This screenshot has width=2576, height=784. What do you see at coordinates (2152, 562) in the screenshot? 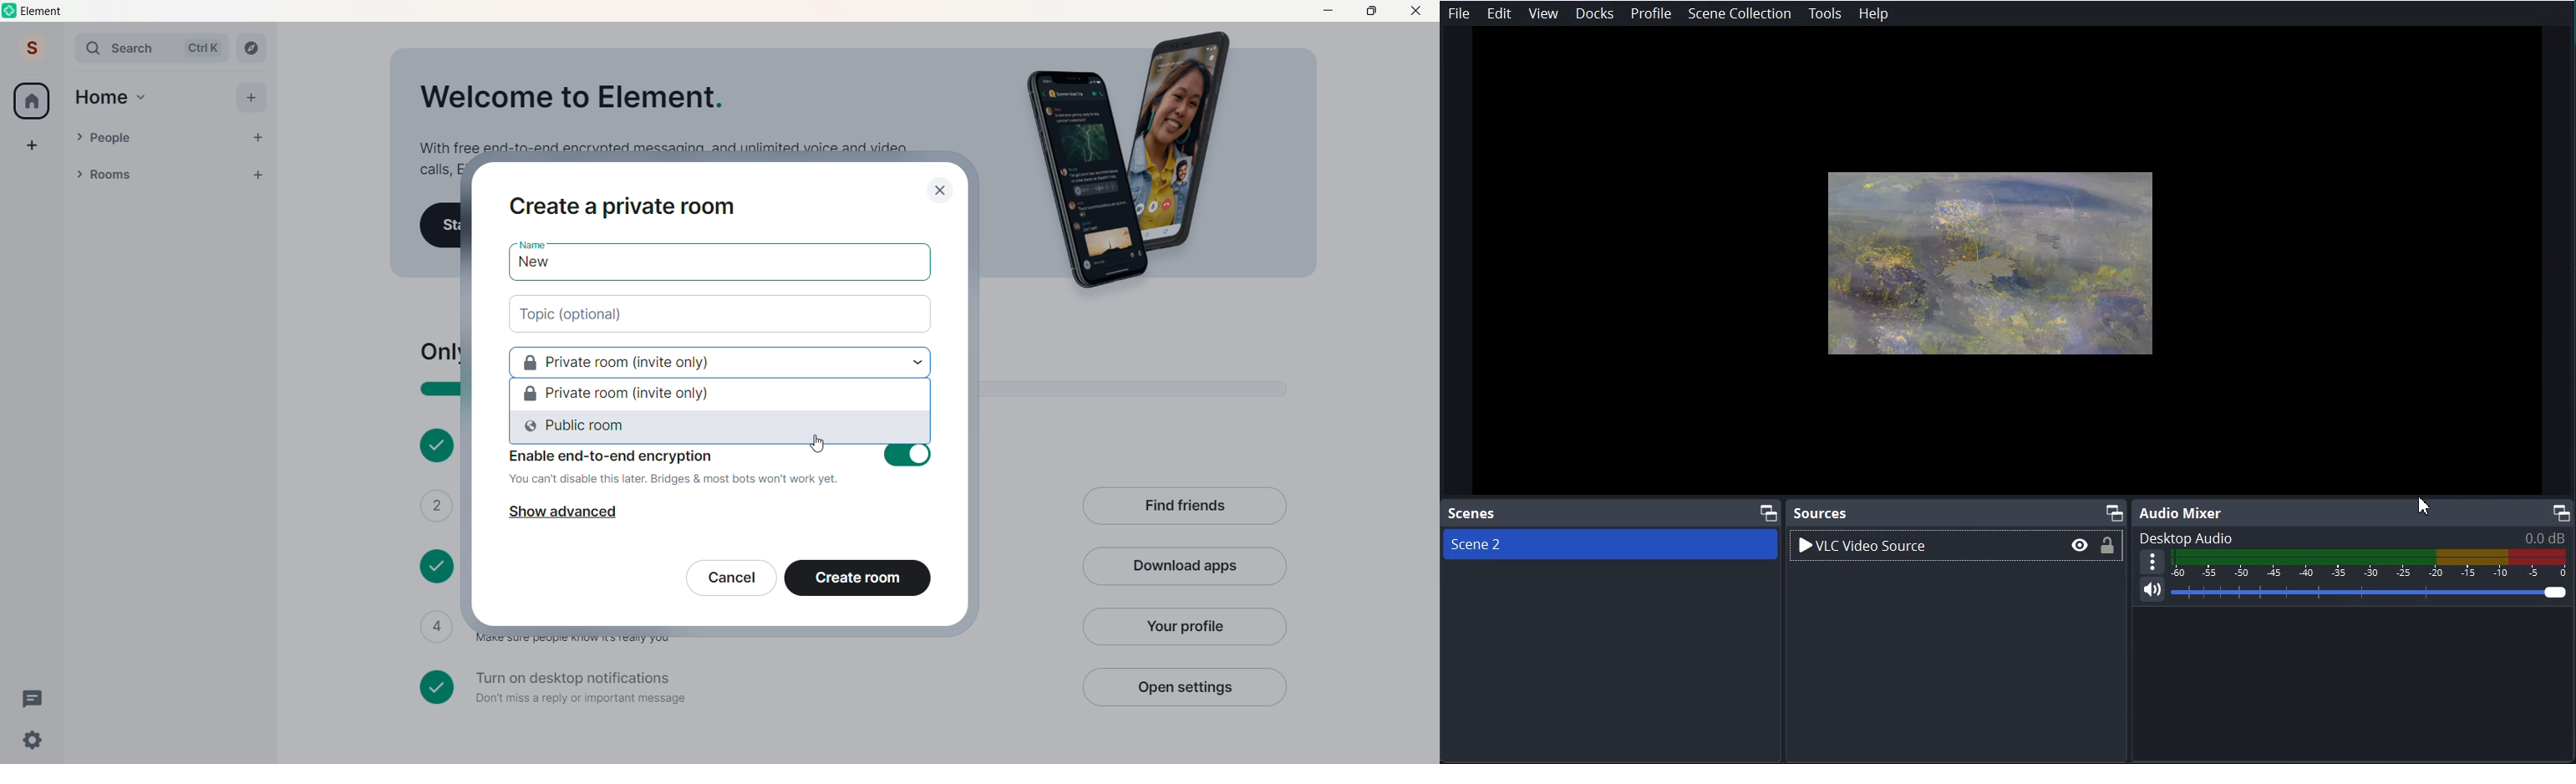
I see `more` at bounding box center [2152, 562].